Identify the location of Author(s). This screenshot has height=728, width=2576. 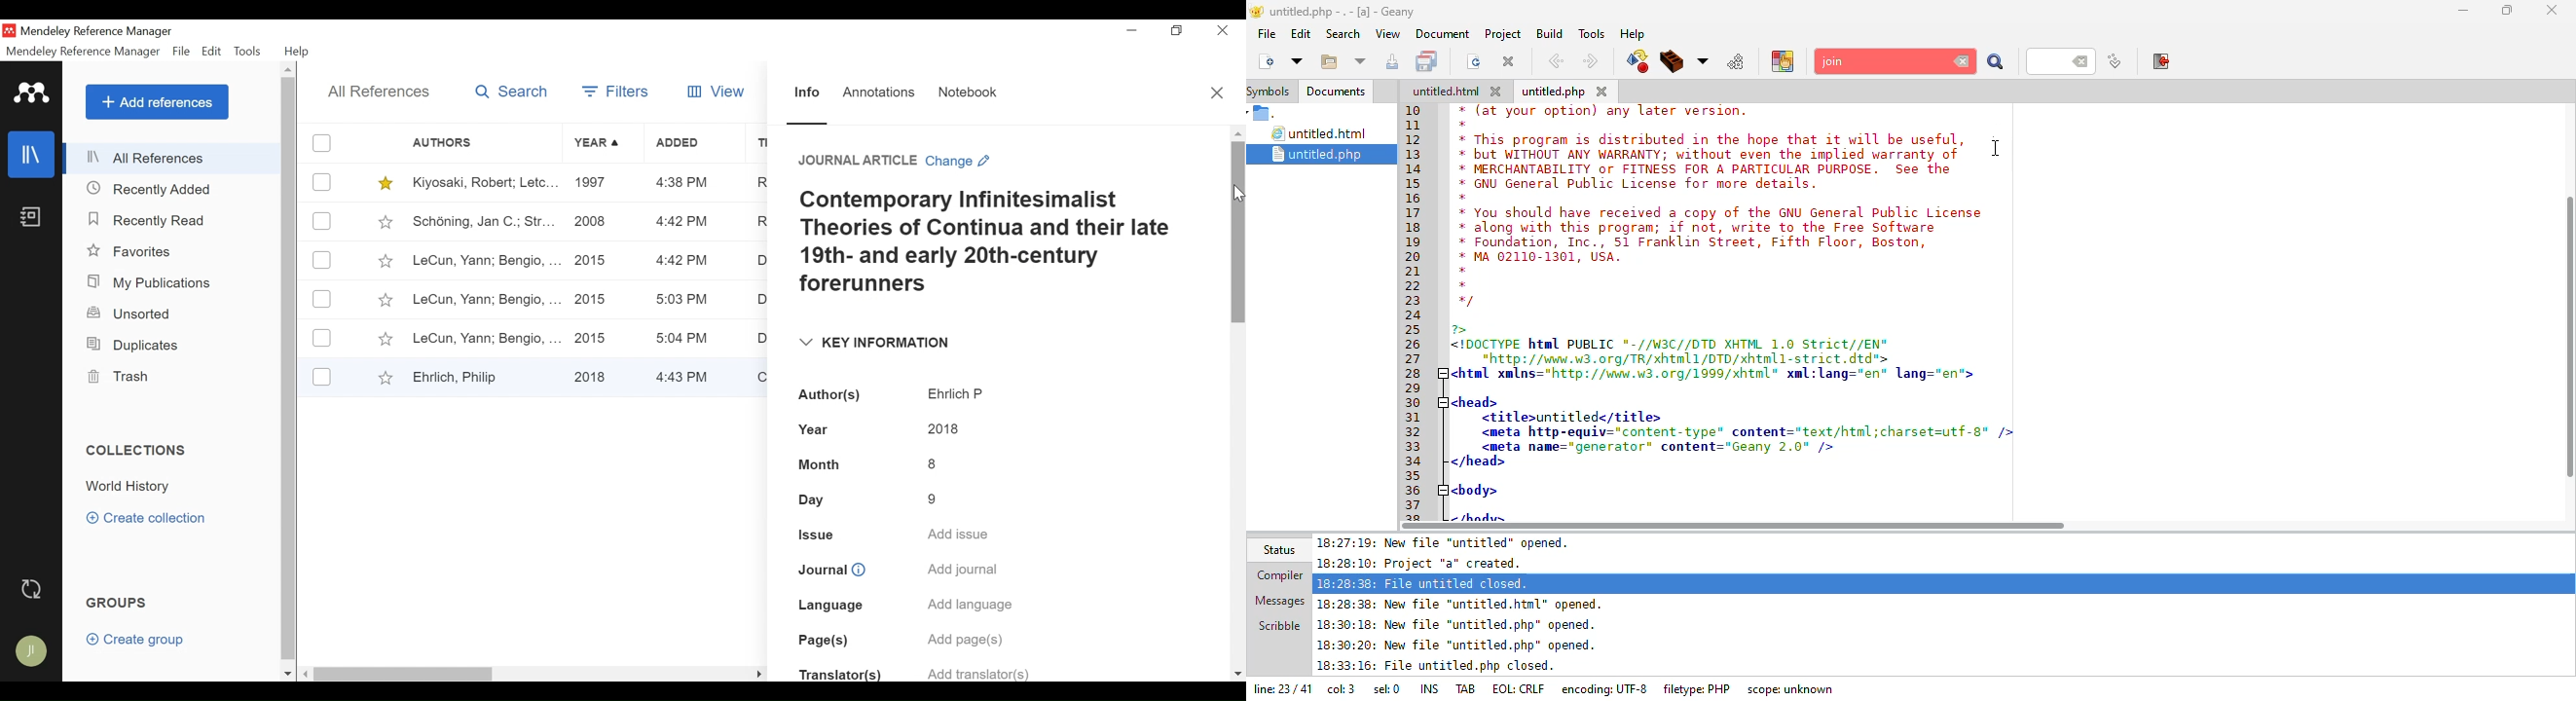
(832, 396).